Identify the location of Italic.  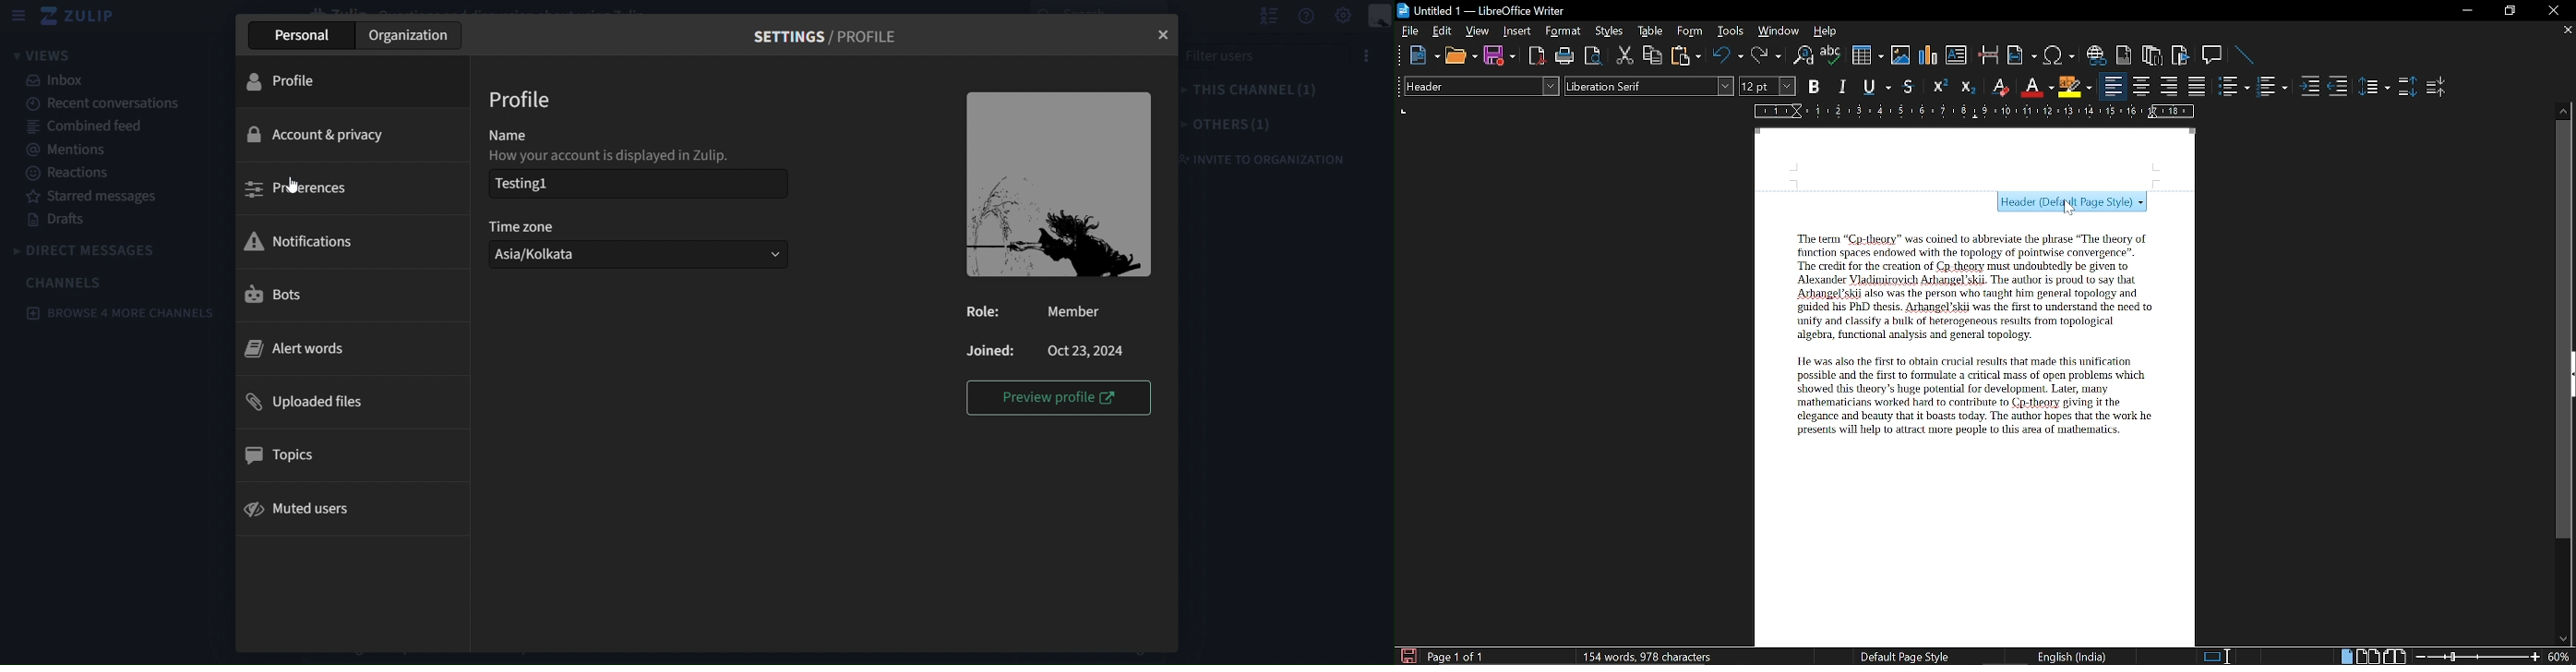
(1843, 87).